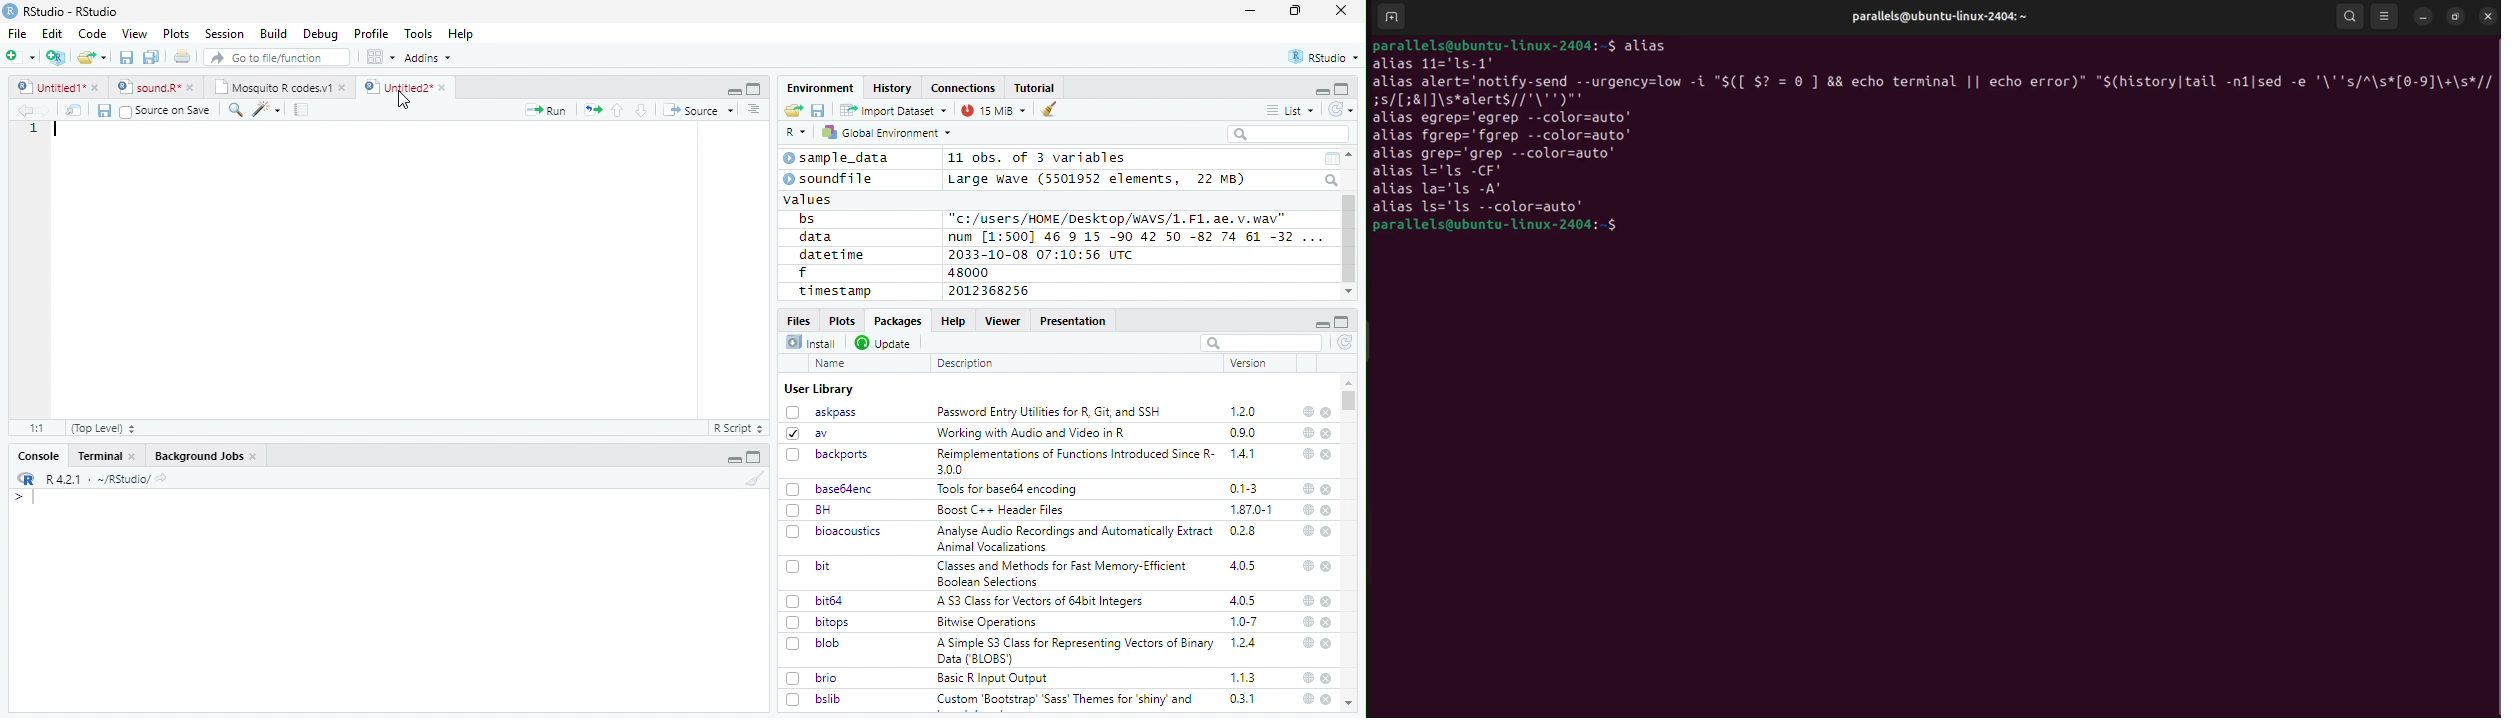 The image size is (2520, 728). I want to click on num [1:500] 46 9 15 -90 42 50 -82 74 61 -32 ..., so click(1135, 236).